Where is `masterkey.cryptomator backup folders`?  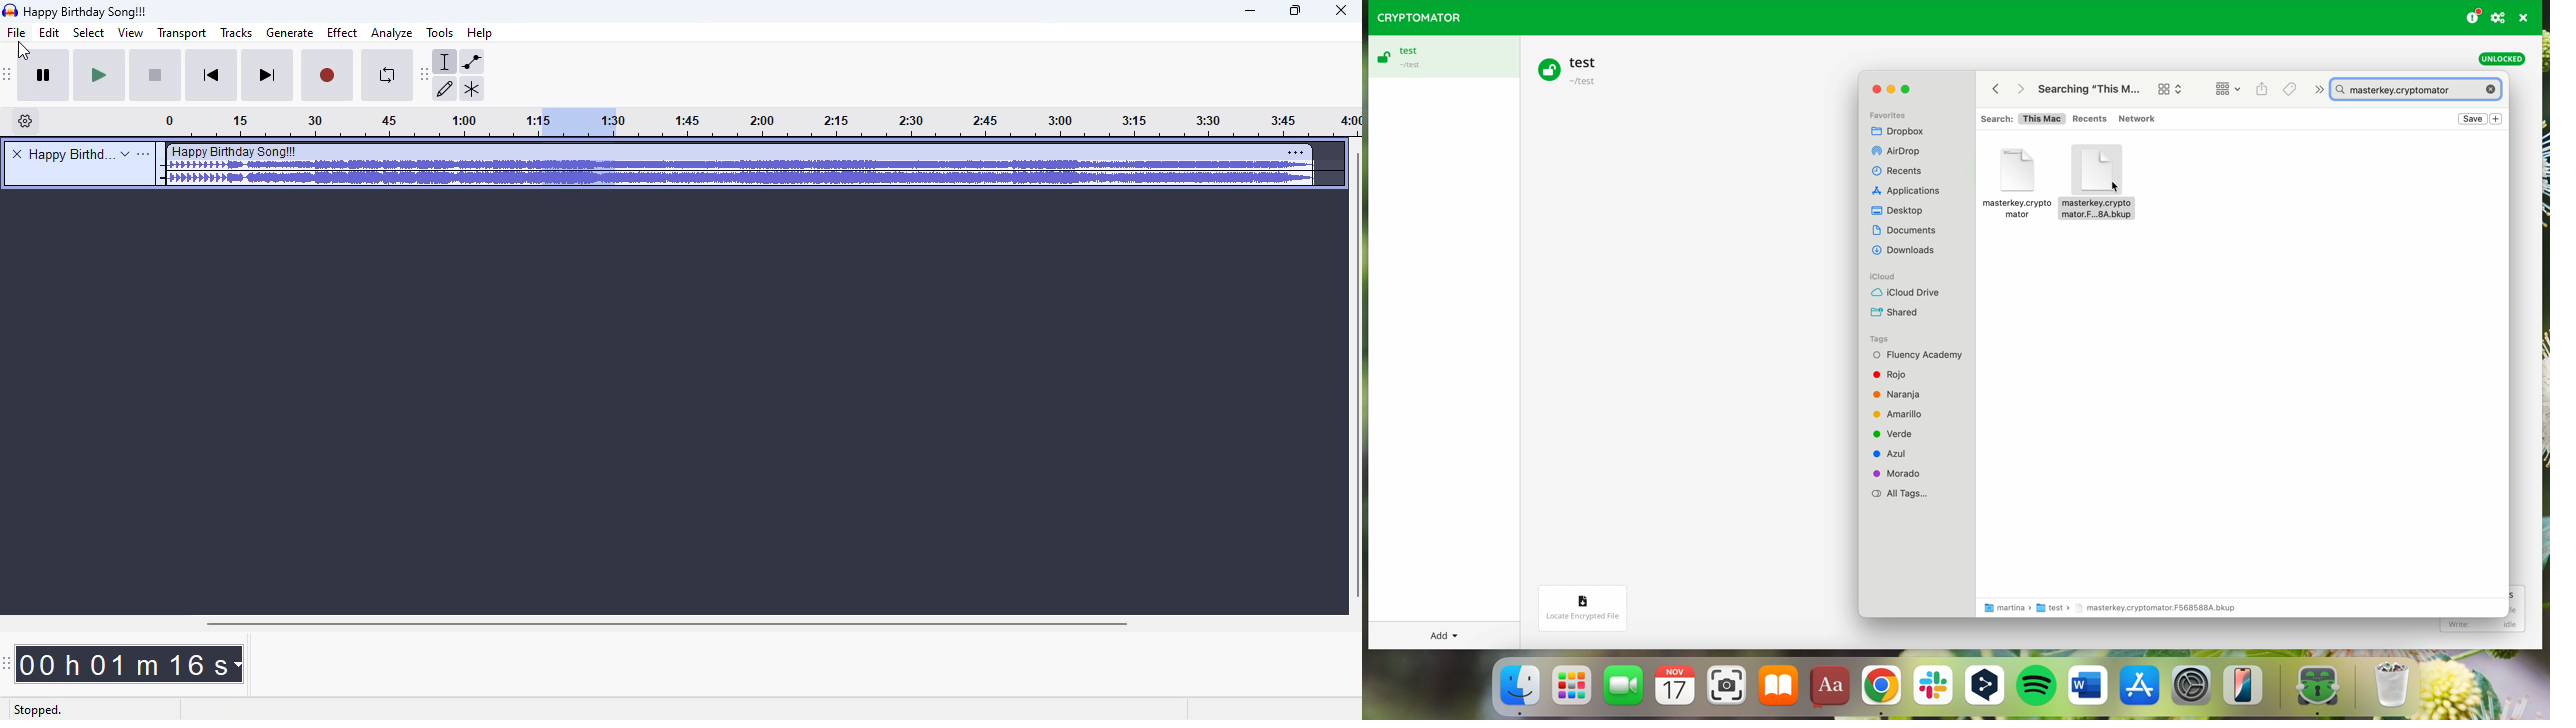 masterkey.cryptomator backup folders is located at coordinates (2016, 180).